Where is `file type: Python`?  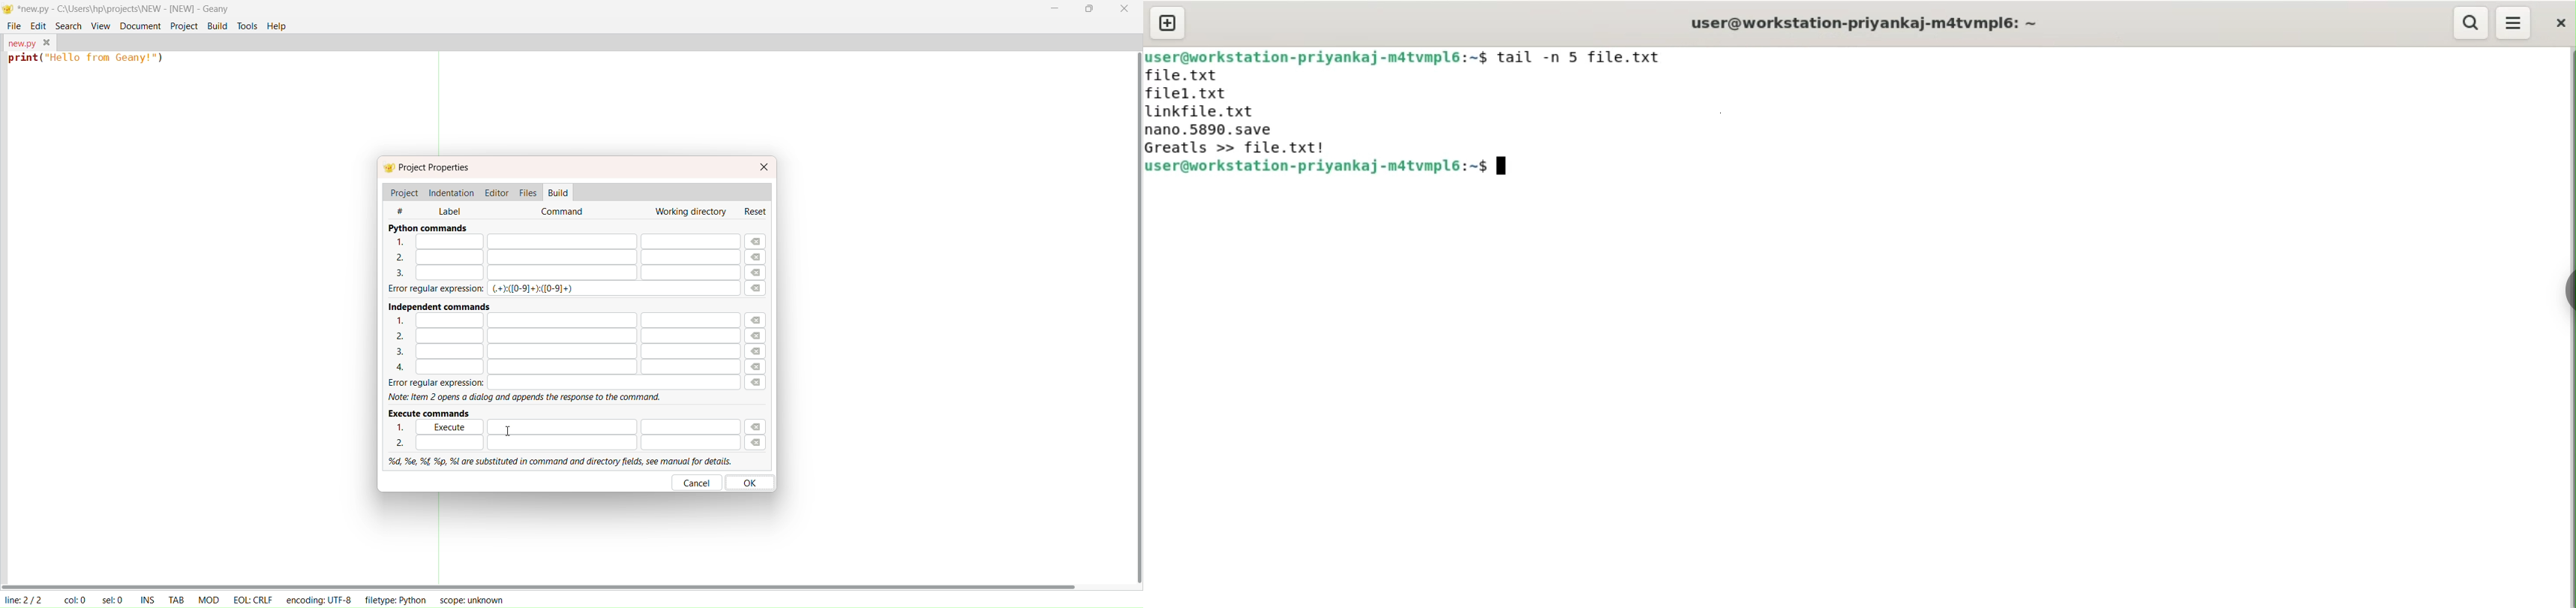
file type: Python is located at coordinates (394, 601).